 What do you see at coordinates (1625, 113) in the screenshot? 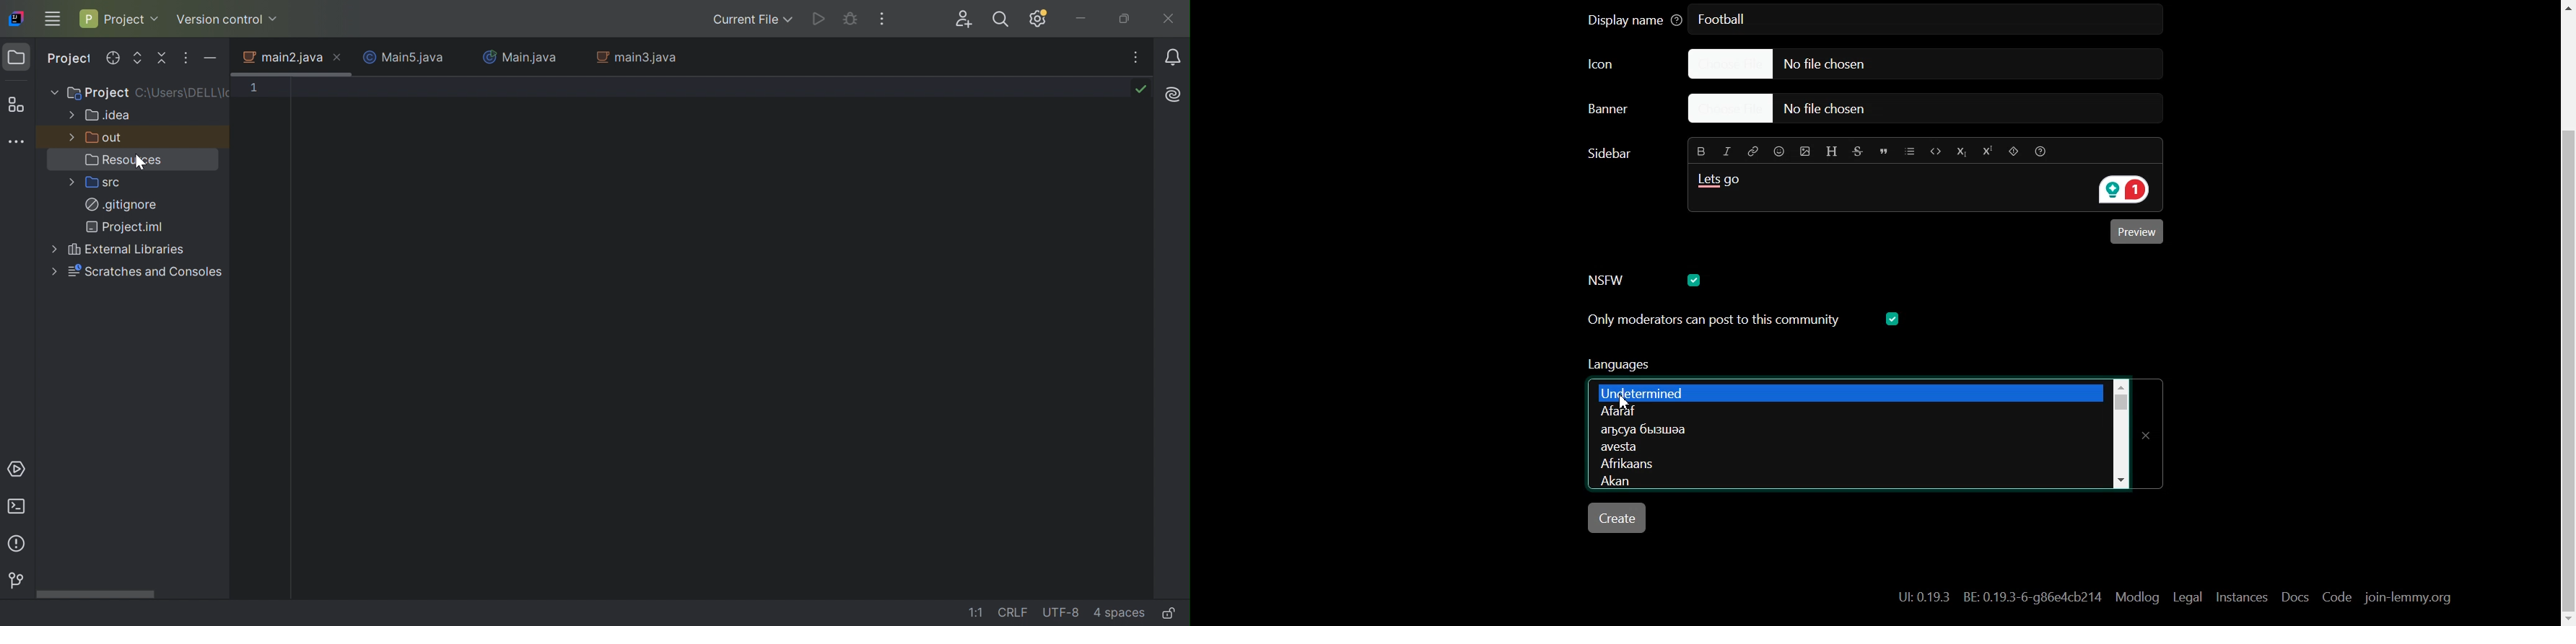
I see `Choose Banner` at bounding box center [1625, 113].